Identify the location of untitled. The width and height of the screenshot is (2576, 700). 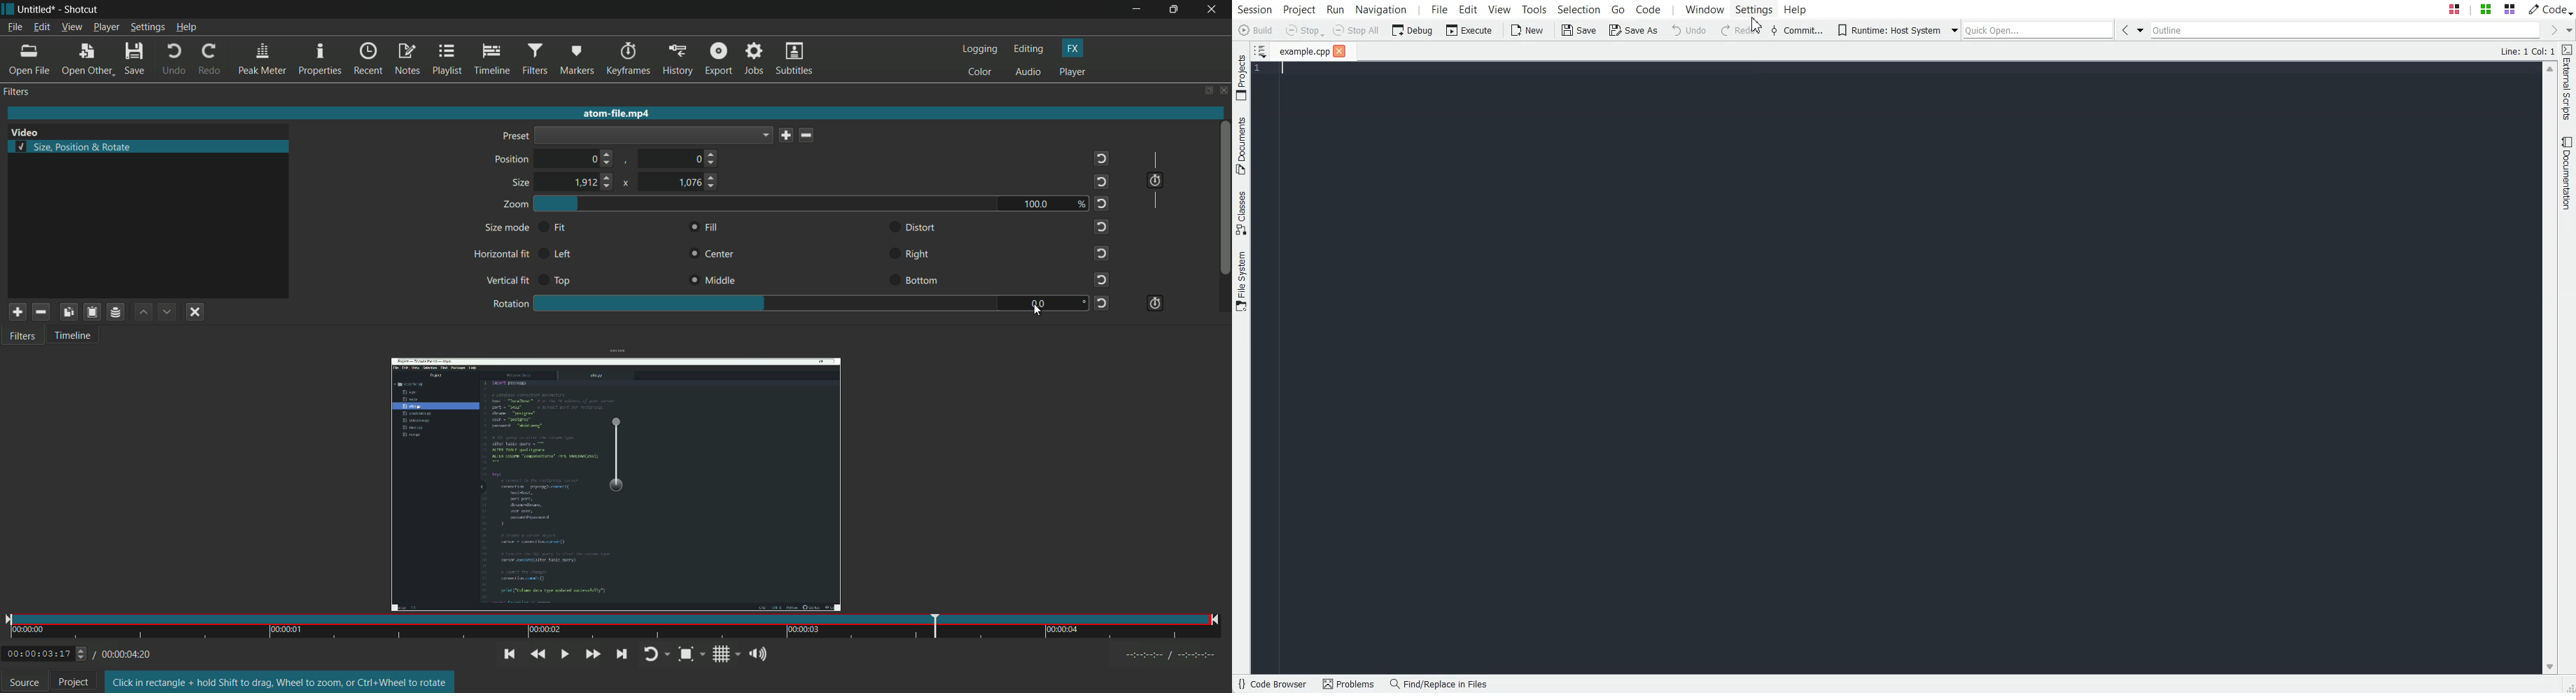
(37, 10).